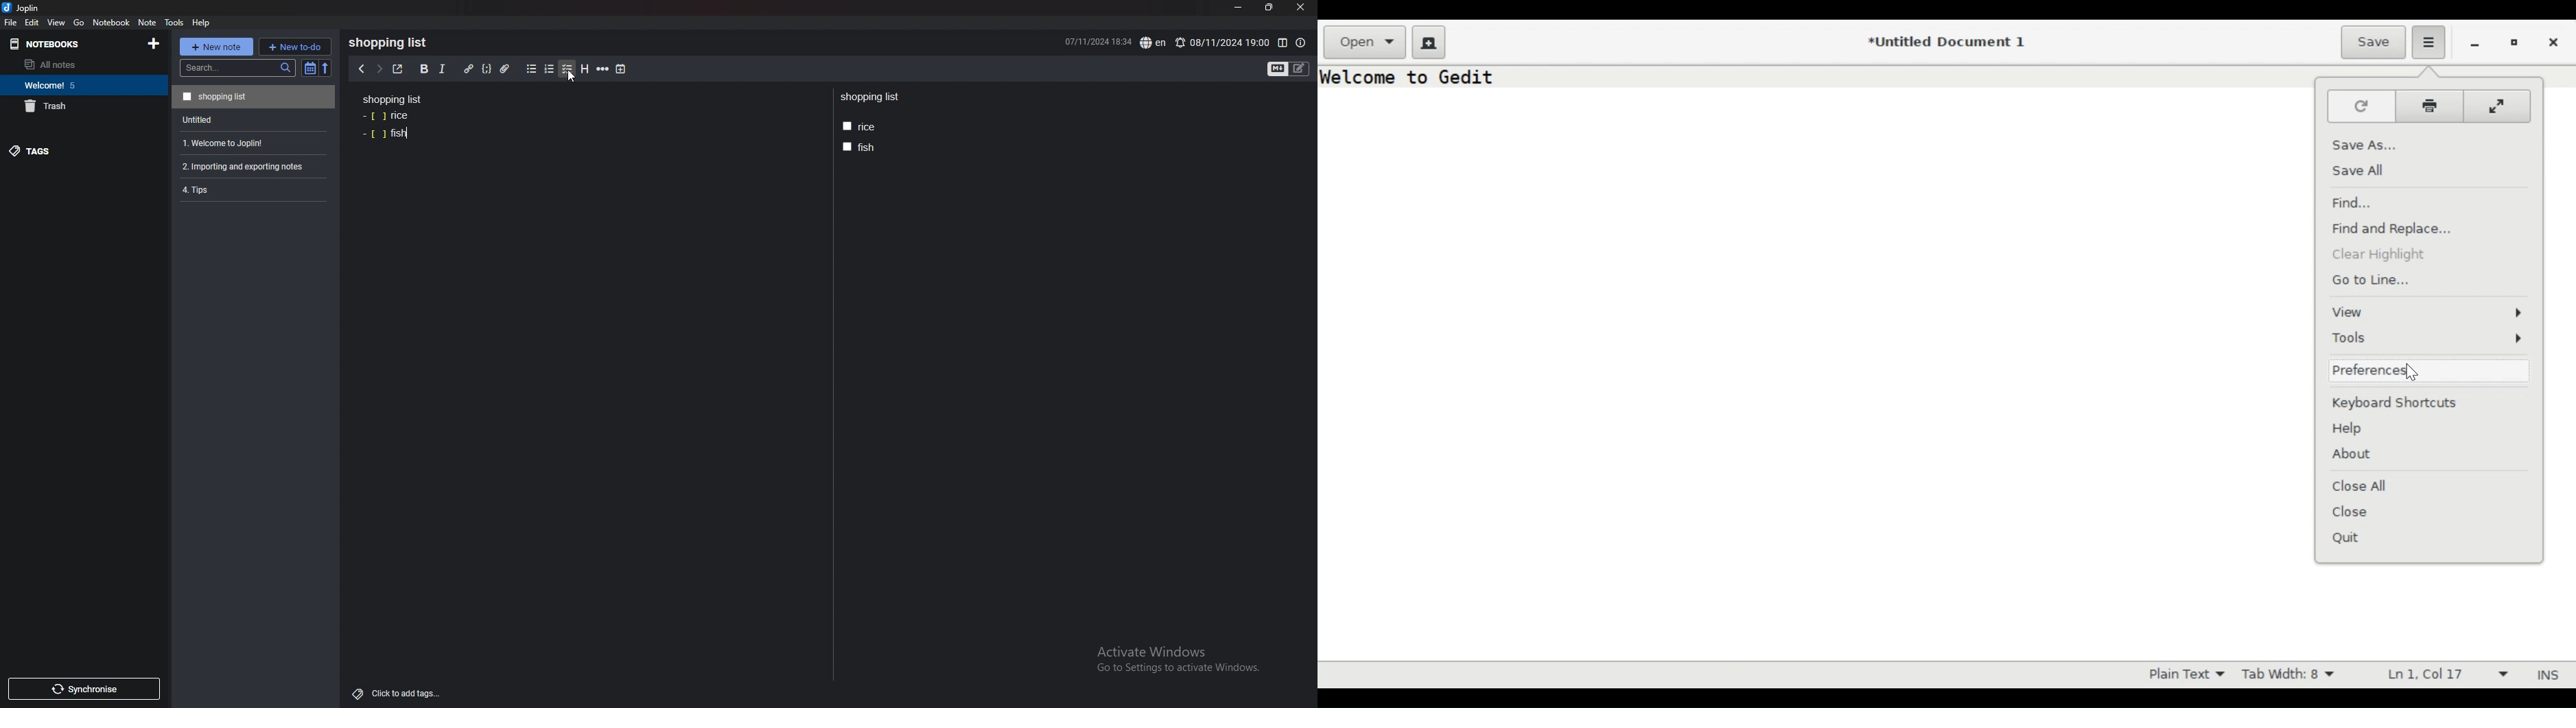  Describe the element at coordinates (602, 69) in the screenshot. I see `horizontal rule` at that location.